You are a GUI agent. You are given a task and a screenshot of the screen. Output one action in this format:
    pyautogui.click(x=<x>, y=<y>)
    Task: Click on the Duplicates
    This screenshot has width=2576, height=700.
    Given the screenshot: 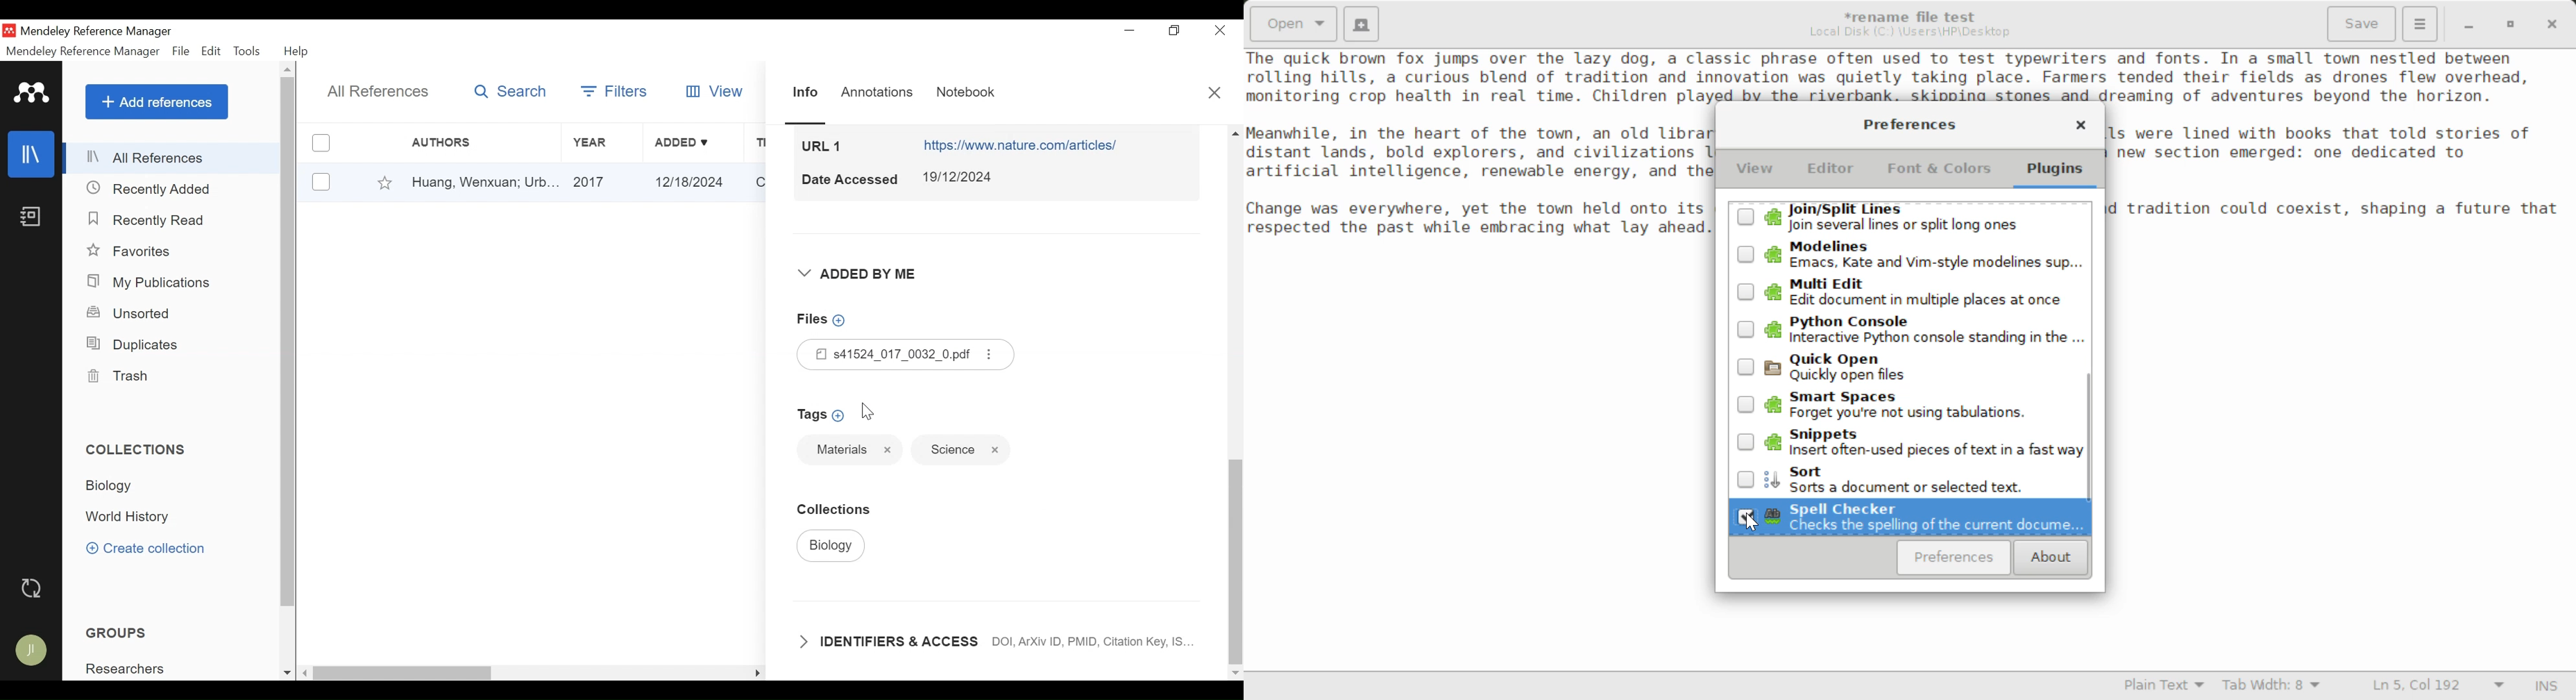 What is the action you would take?
    pyautogui.click(x=135, y=346)
    